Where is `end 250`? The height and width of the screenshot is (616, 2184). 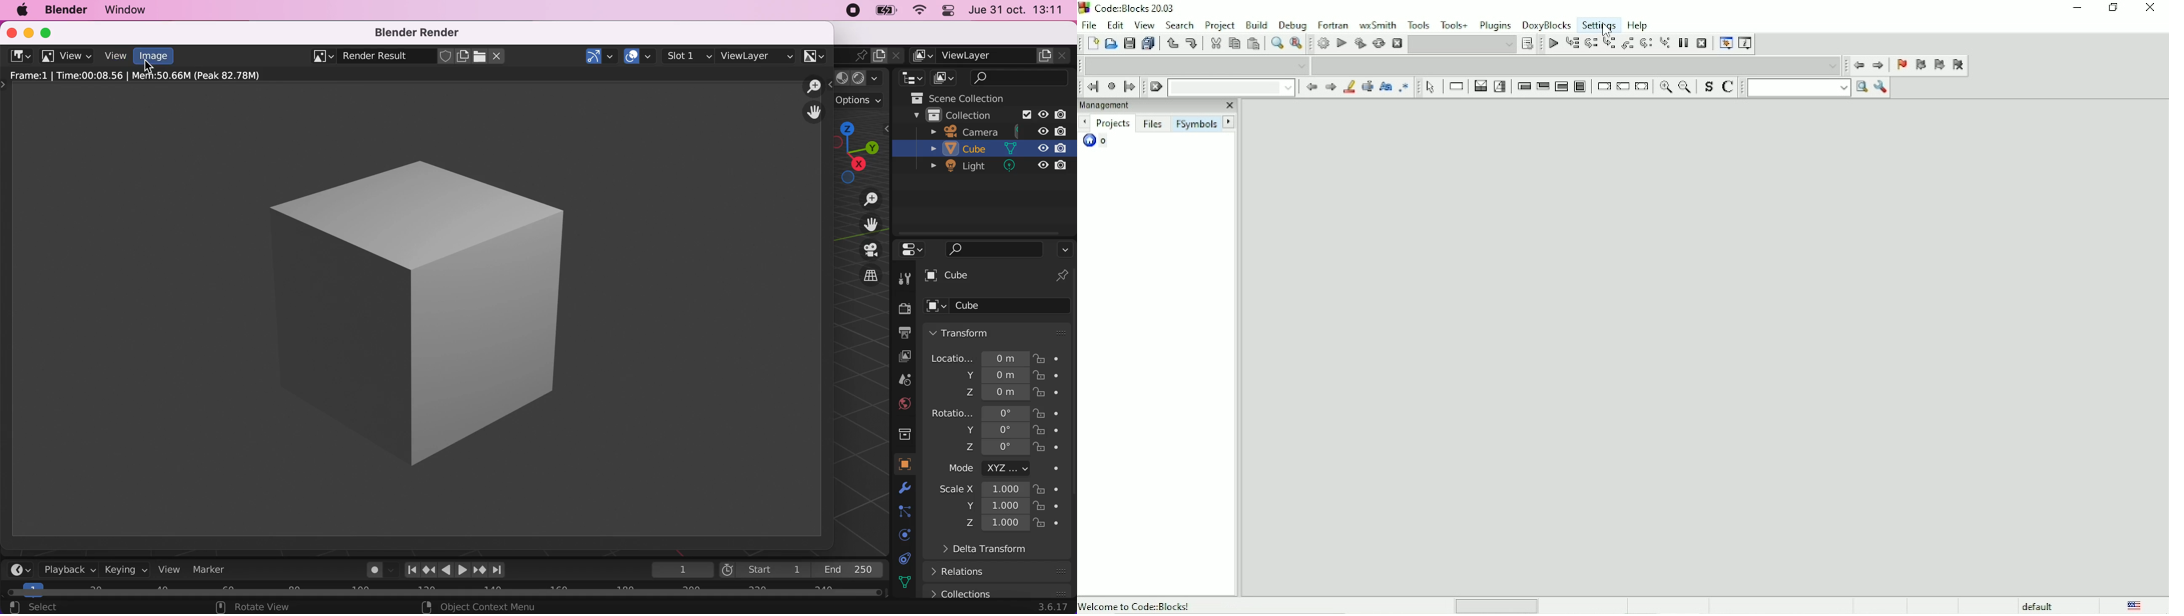 end 250 is located at coordinates (852, 570).